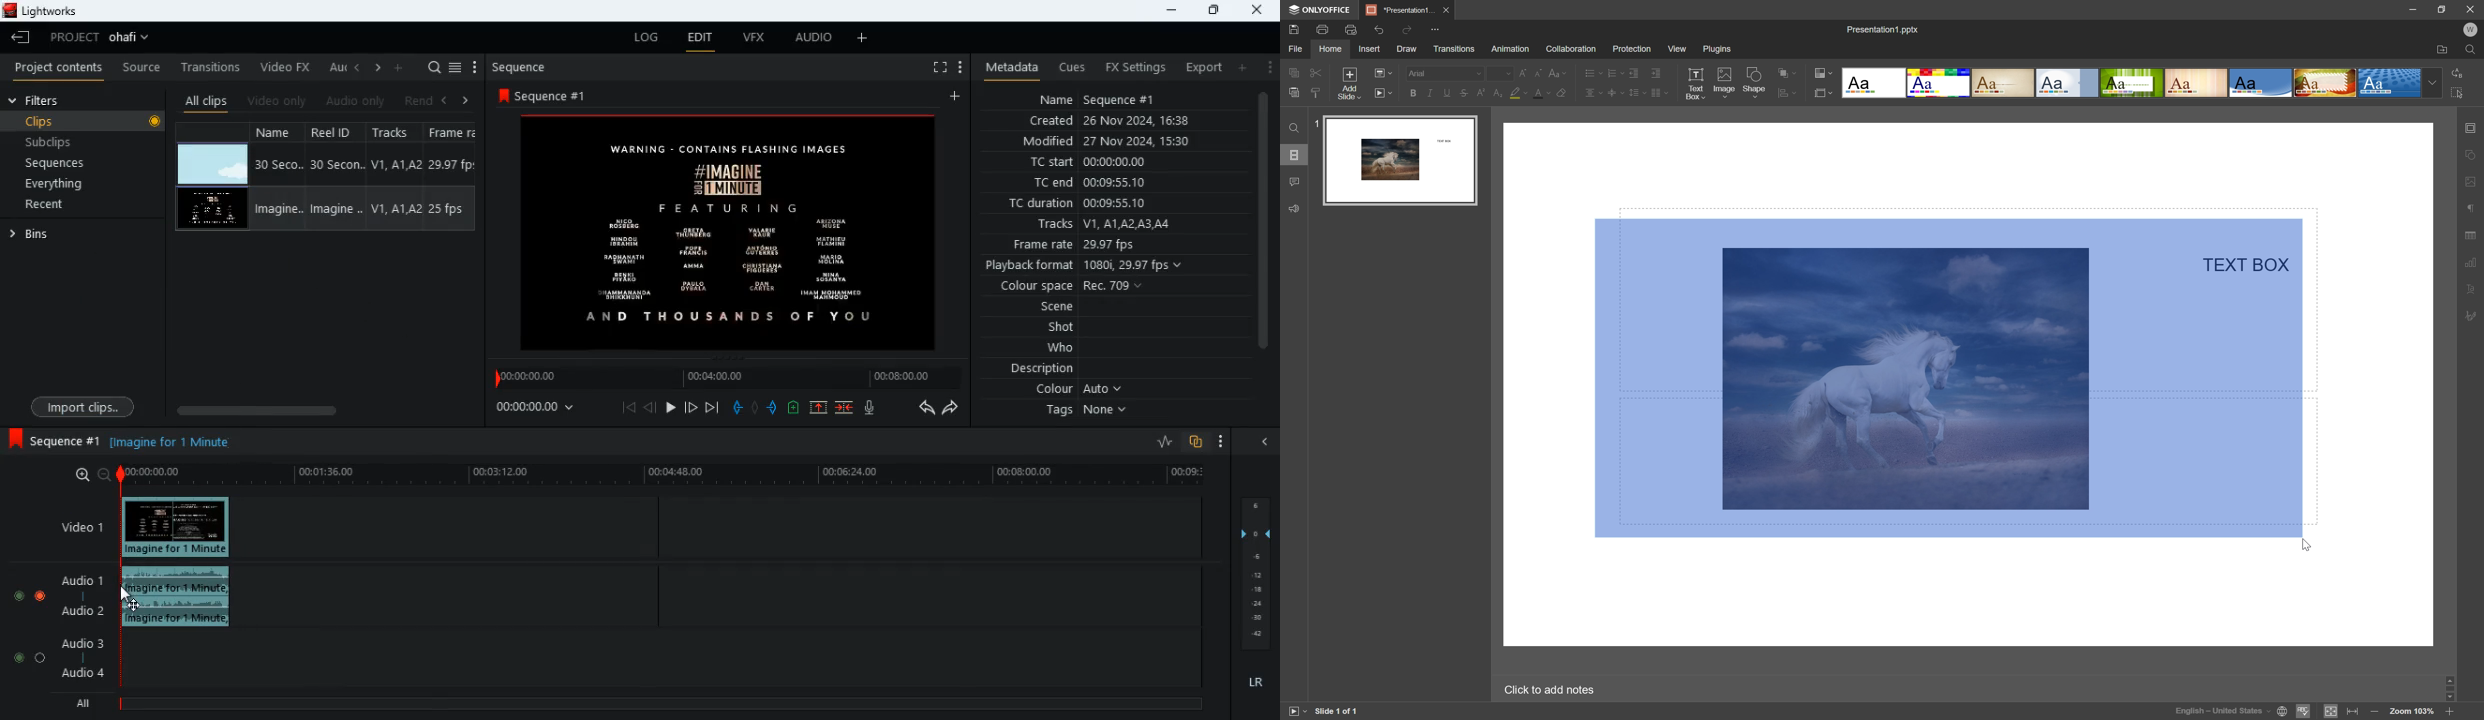 The image size is (2492, 728). What do you see at coordinates (1082, 183) in the screenshot?
I see `tc end` at bounding box center [1082, 183].